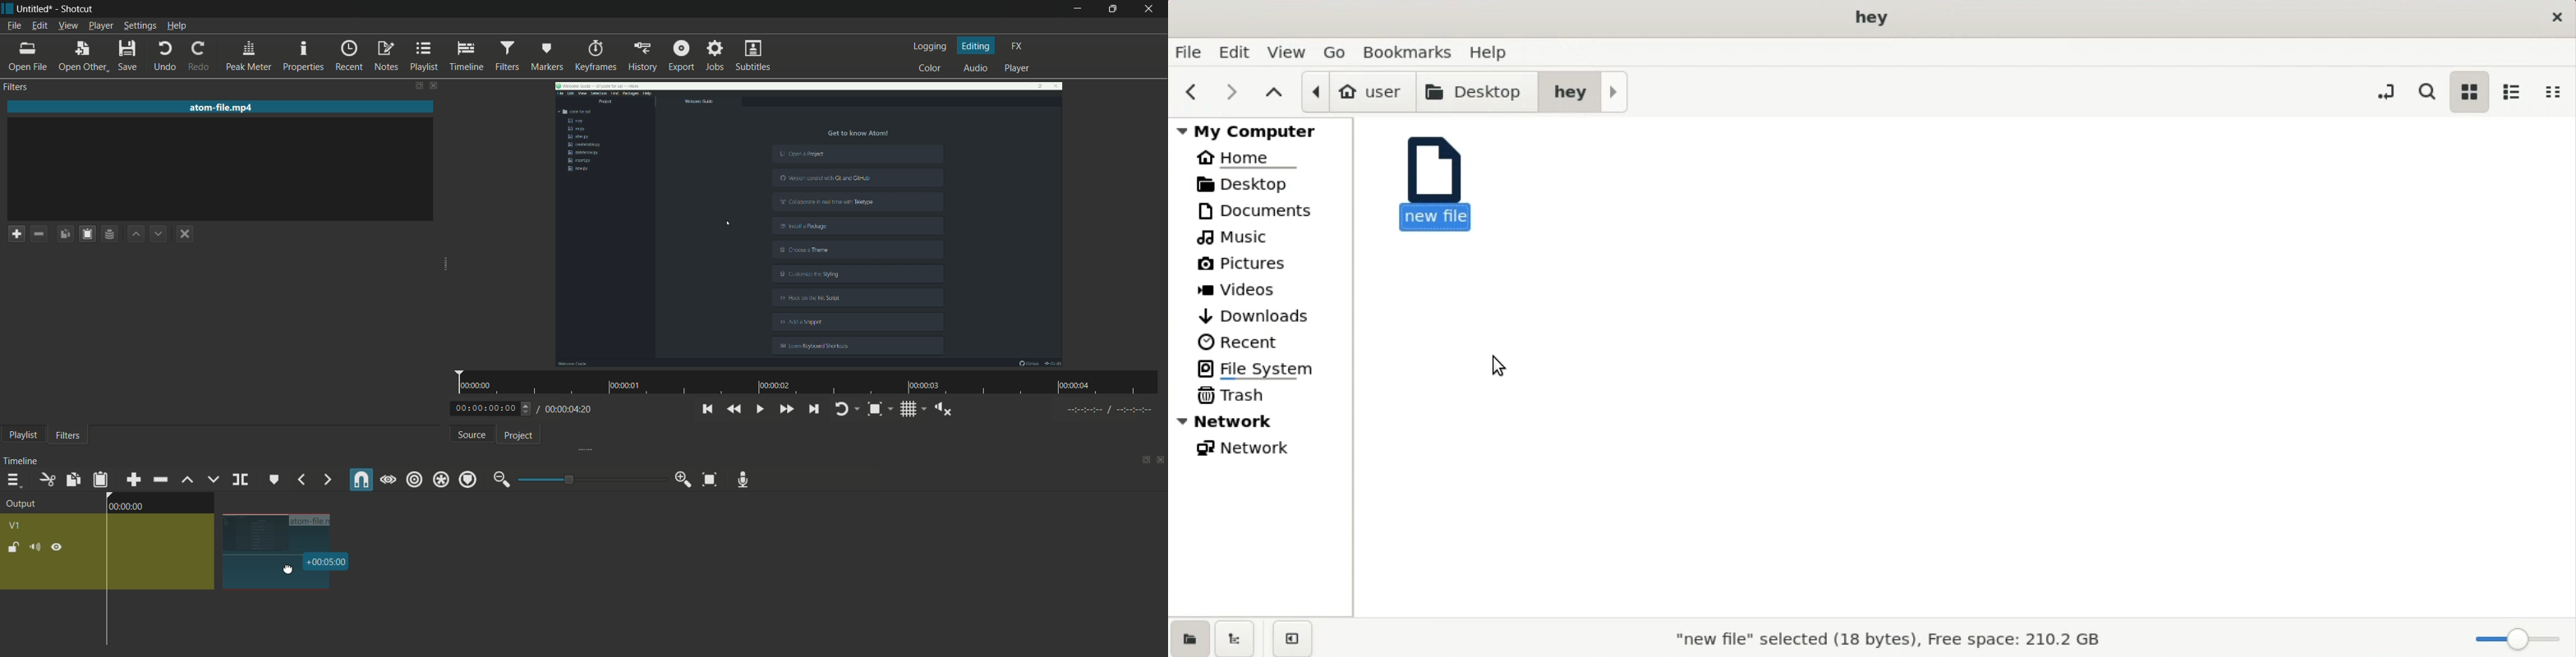 The image size is (2576, 672). What do you see at coordinates (72, 479) in the screenshot?
I see `copy` at bounding box center [72, 479].